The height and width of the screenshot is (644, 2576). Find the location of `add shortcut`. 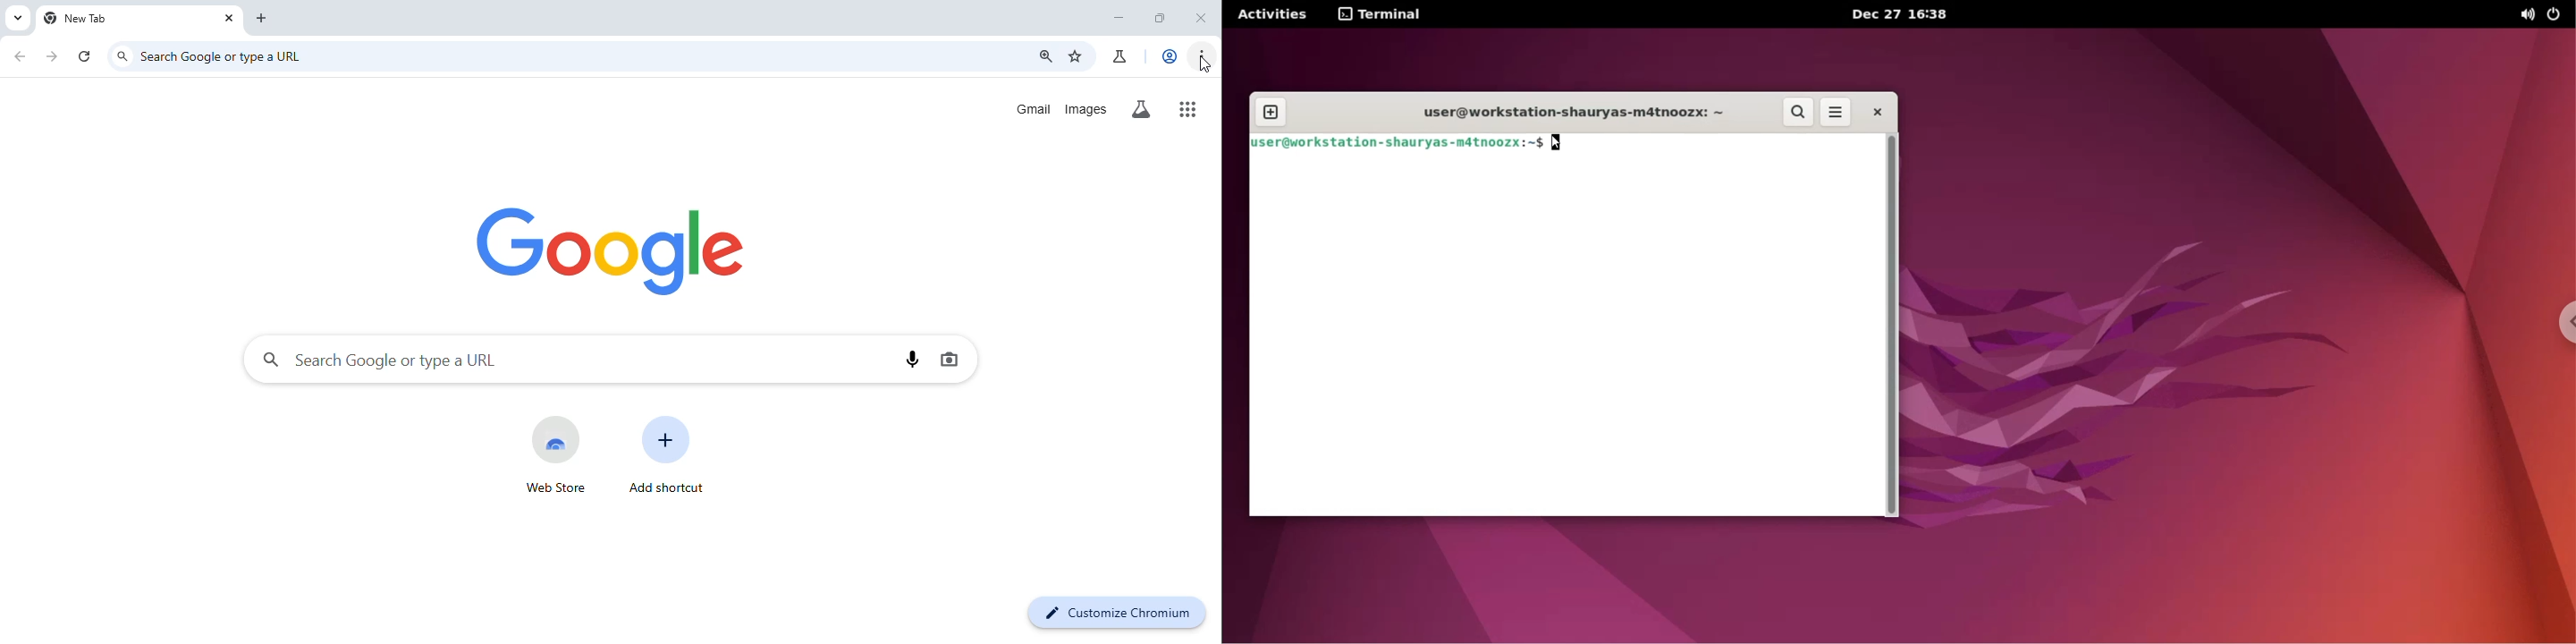

add shortcut is located at coordinates (670, 455).